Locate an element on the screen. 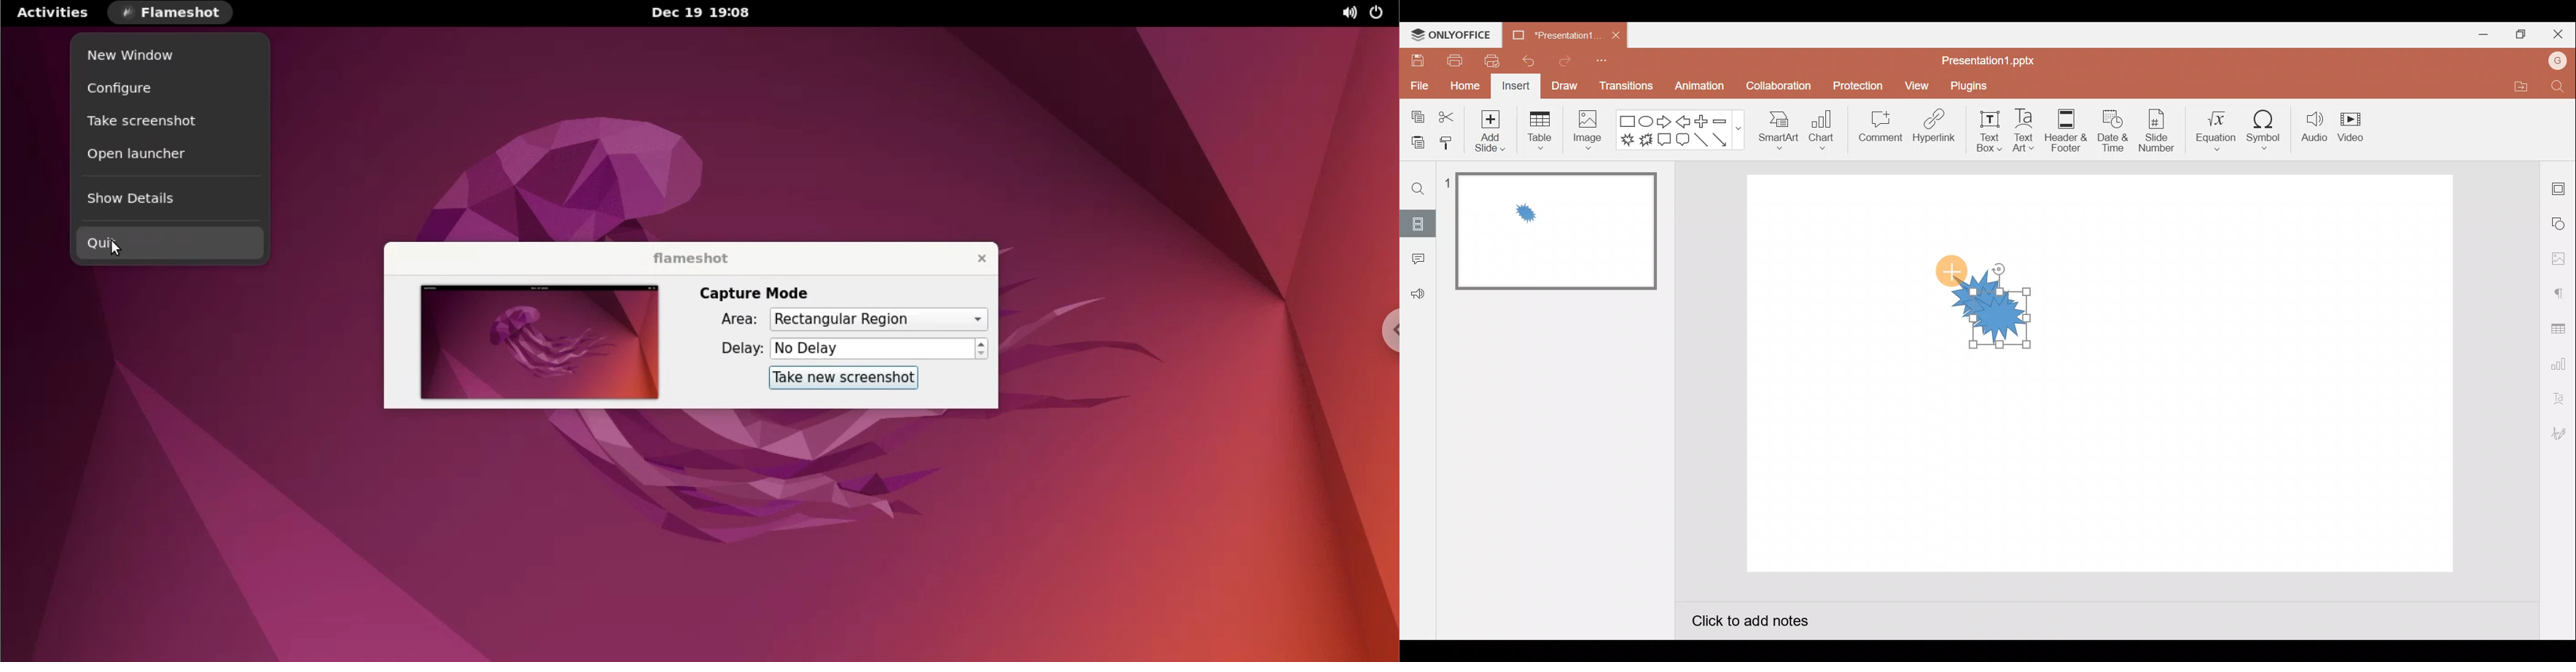  Collaboration is located at coordinates (1776, 86).